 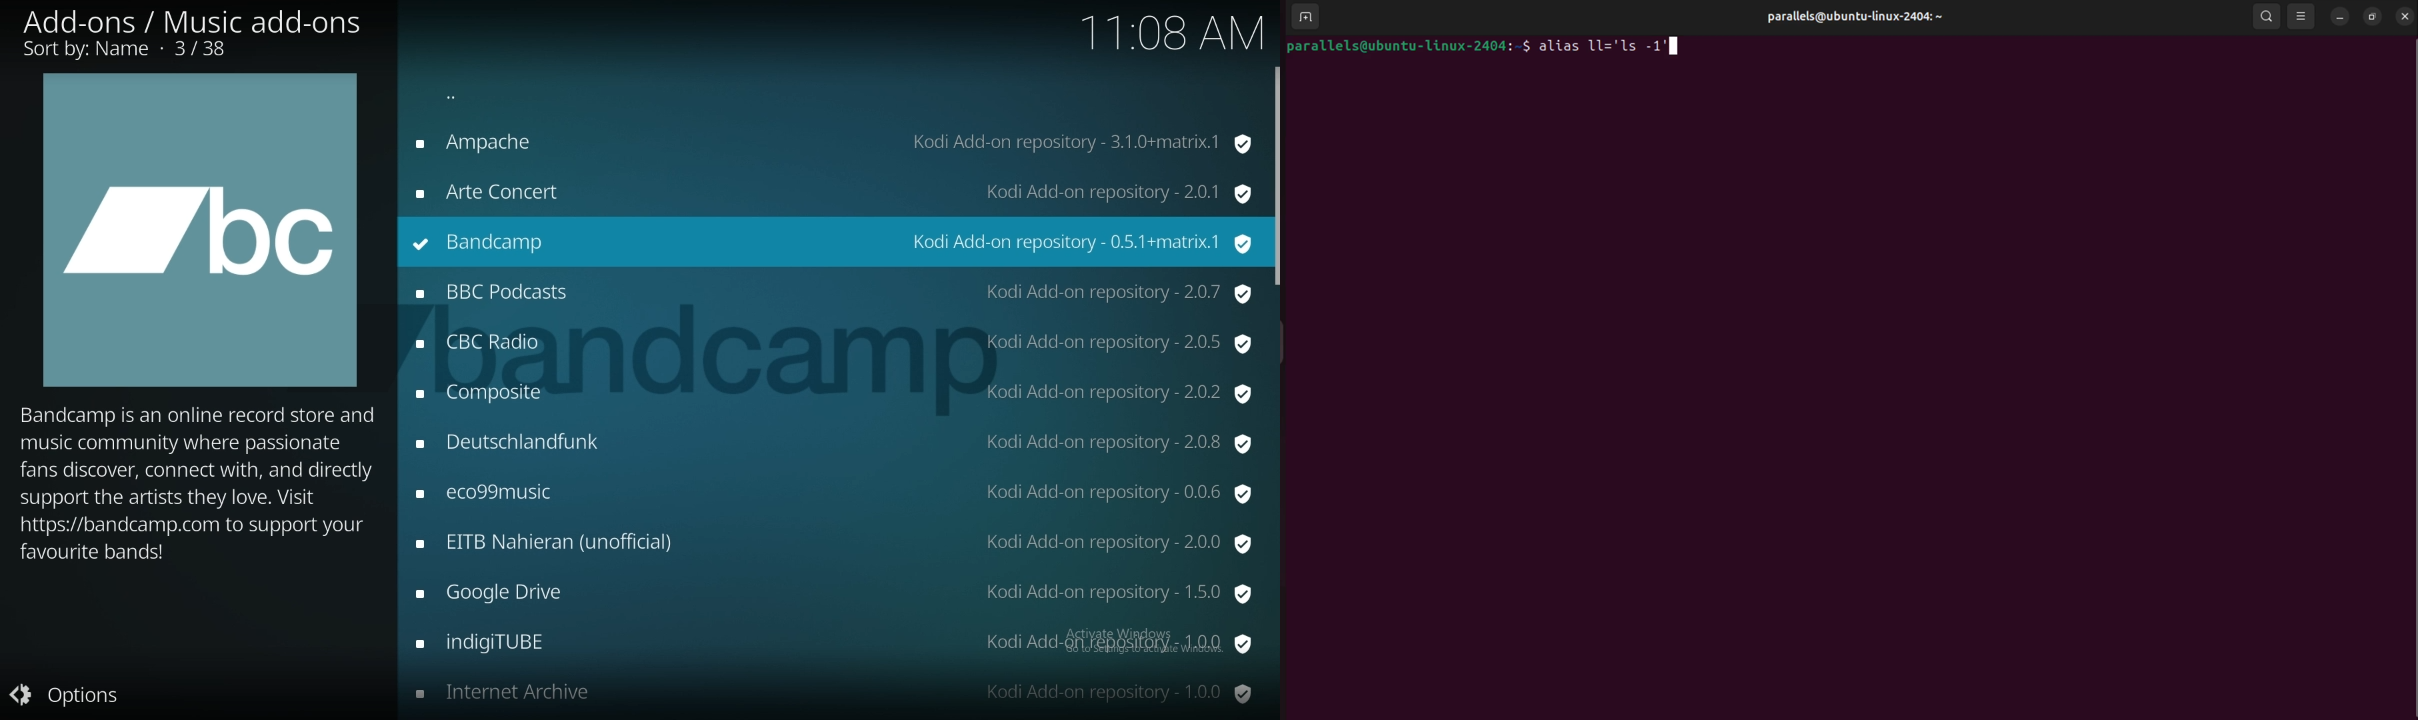 I want to click on time, so click(x=1169, y=32).